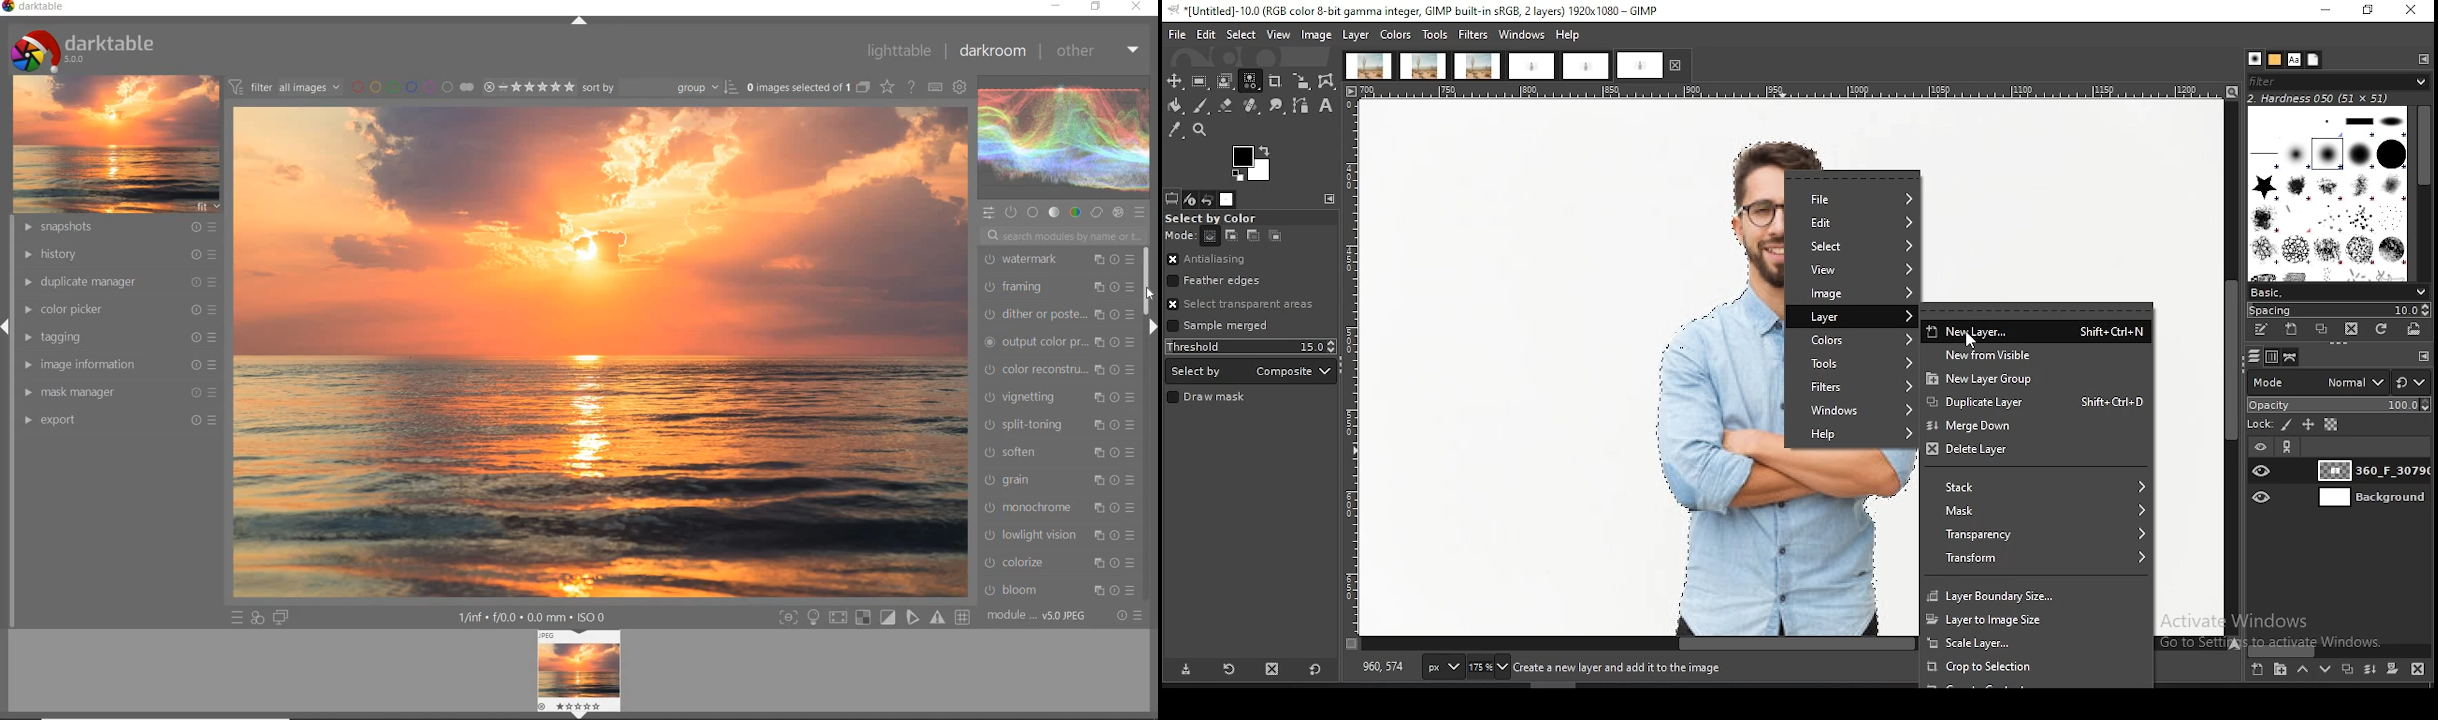 The image size is (2464, 728). I want to click on paths, so click(2293, 357).